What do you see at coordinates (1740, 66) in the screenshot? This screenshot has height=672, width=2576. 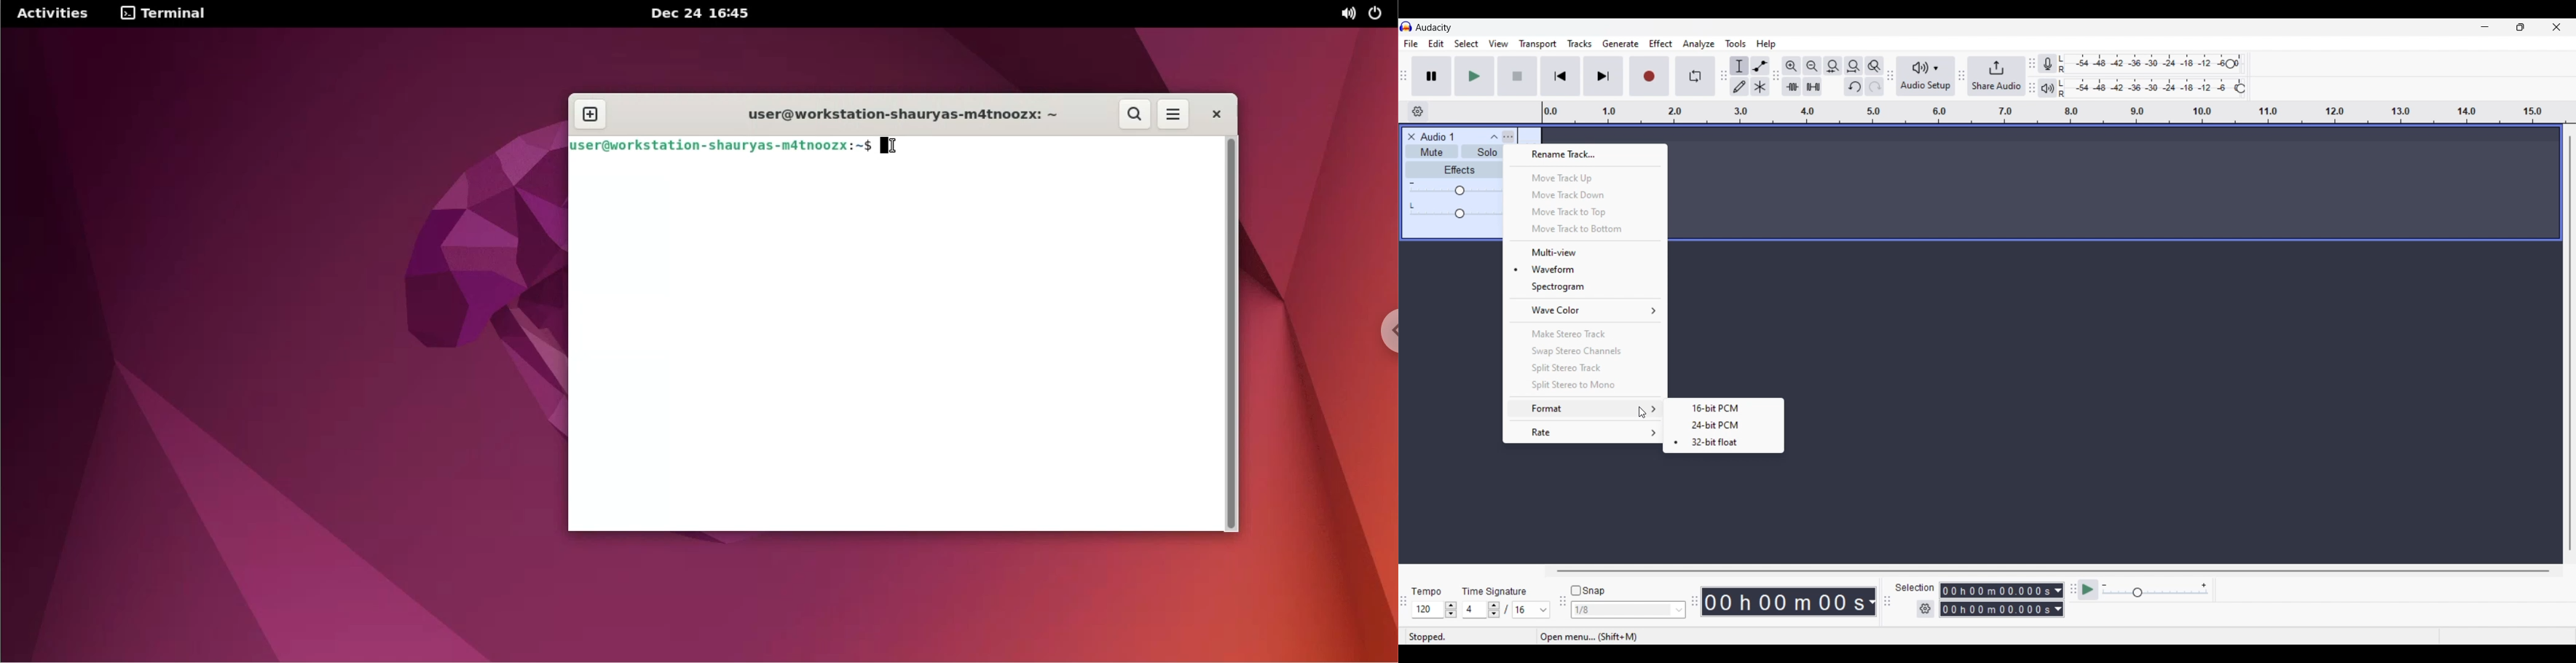 I see `Selection tool` at bounding box center [1740, 66].